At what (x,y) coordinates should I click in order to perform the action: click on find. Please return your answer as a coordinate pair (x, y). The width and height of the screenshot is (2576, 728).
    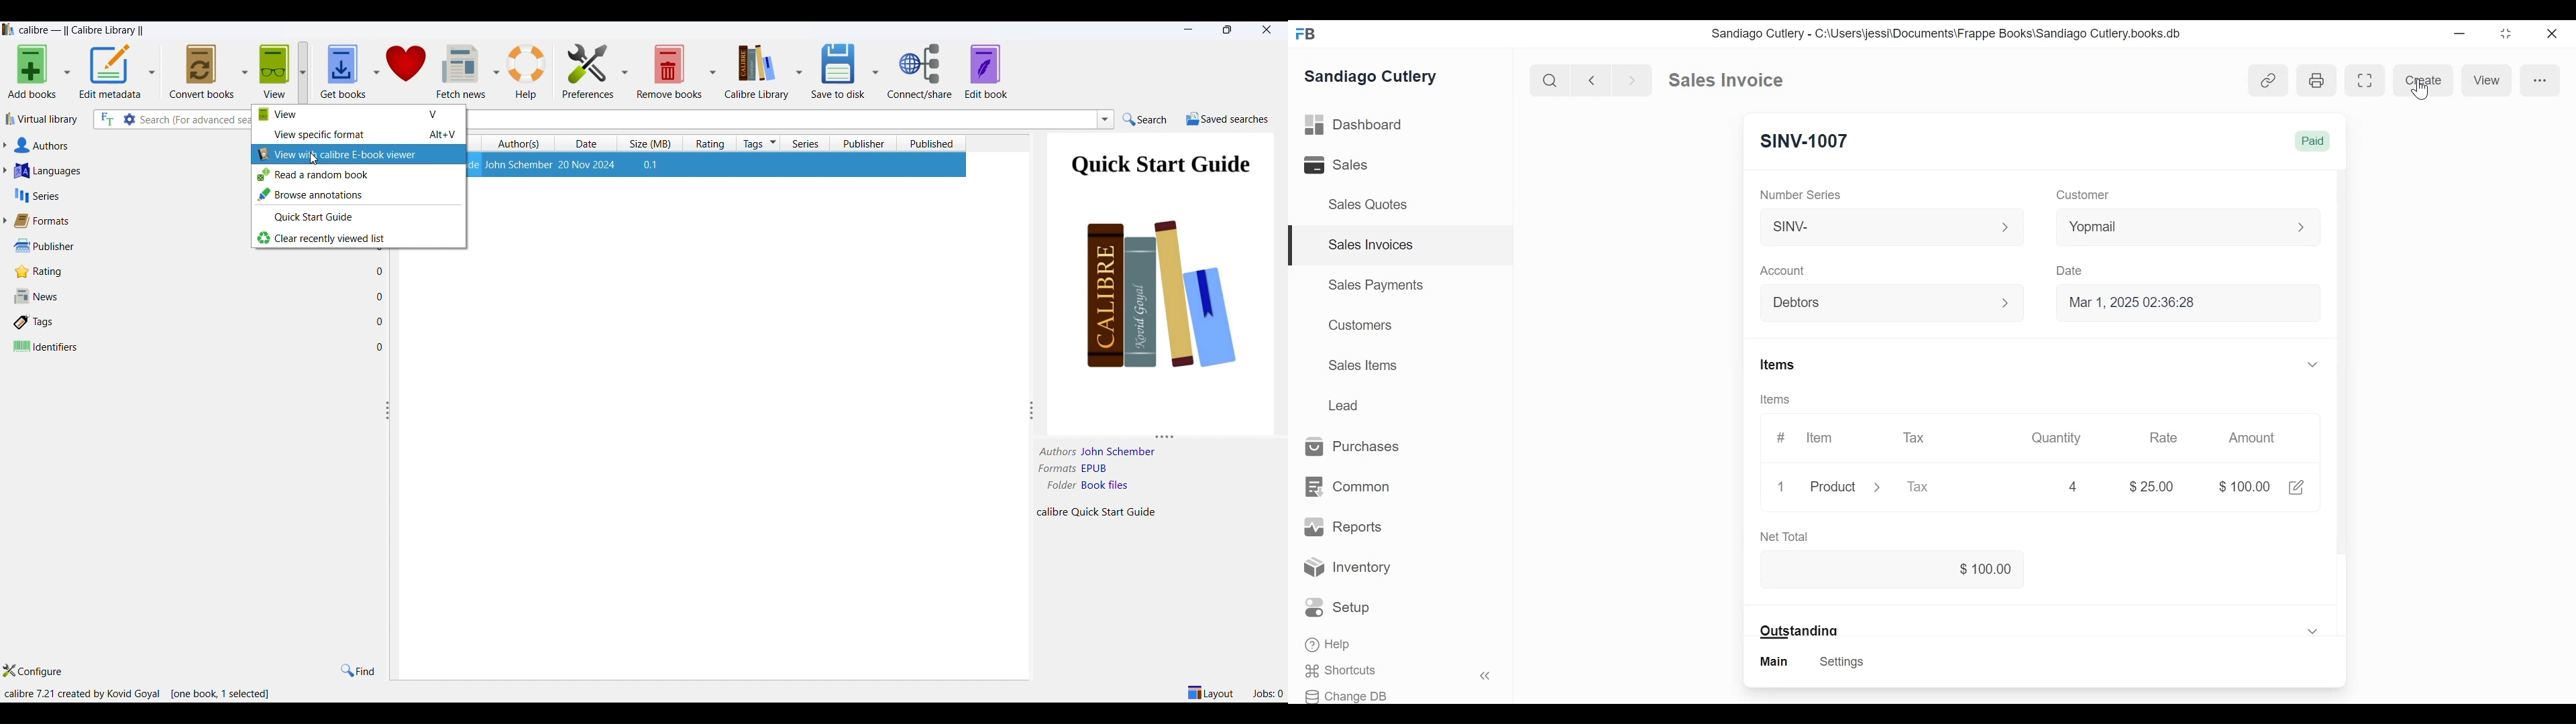
    Looking at the image, I should click on (359, 670).